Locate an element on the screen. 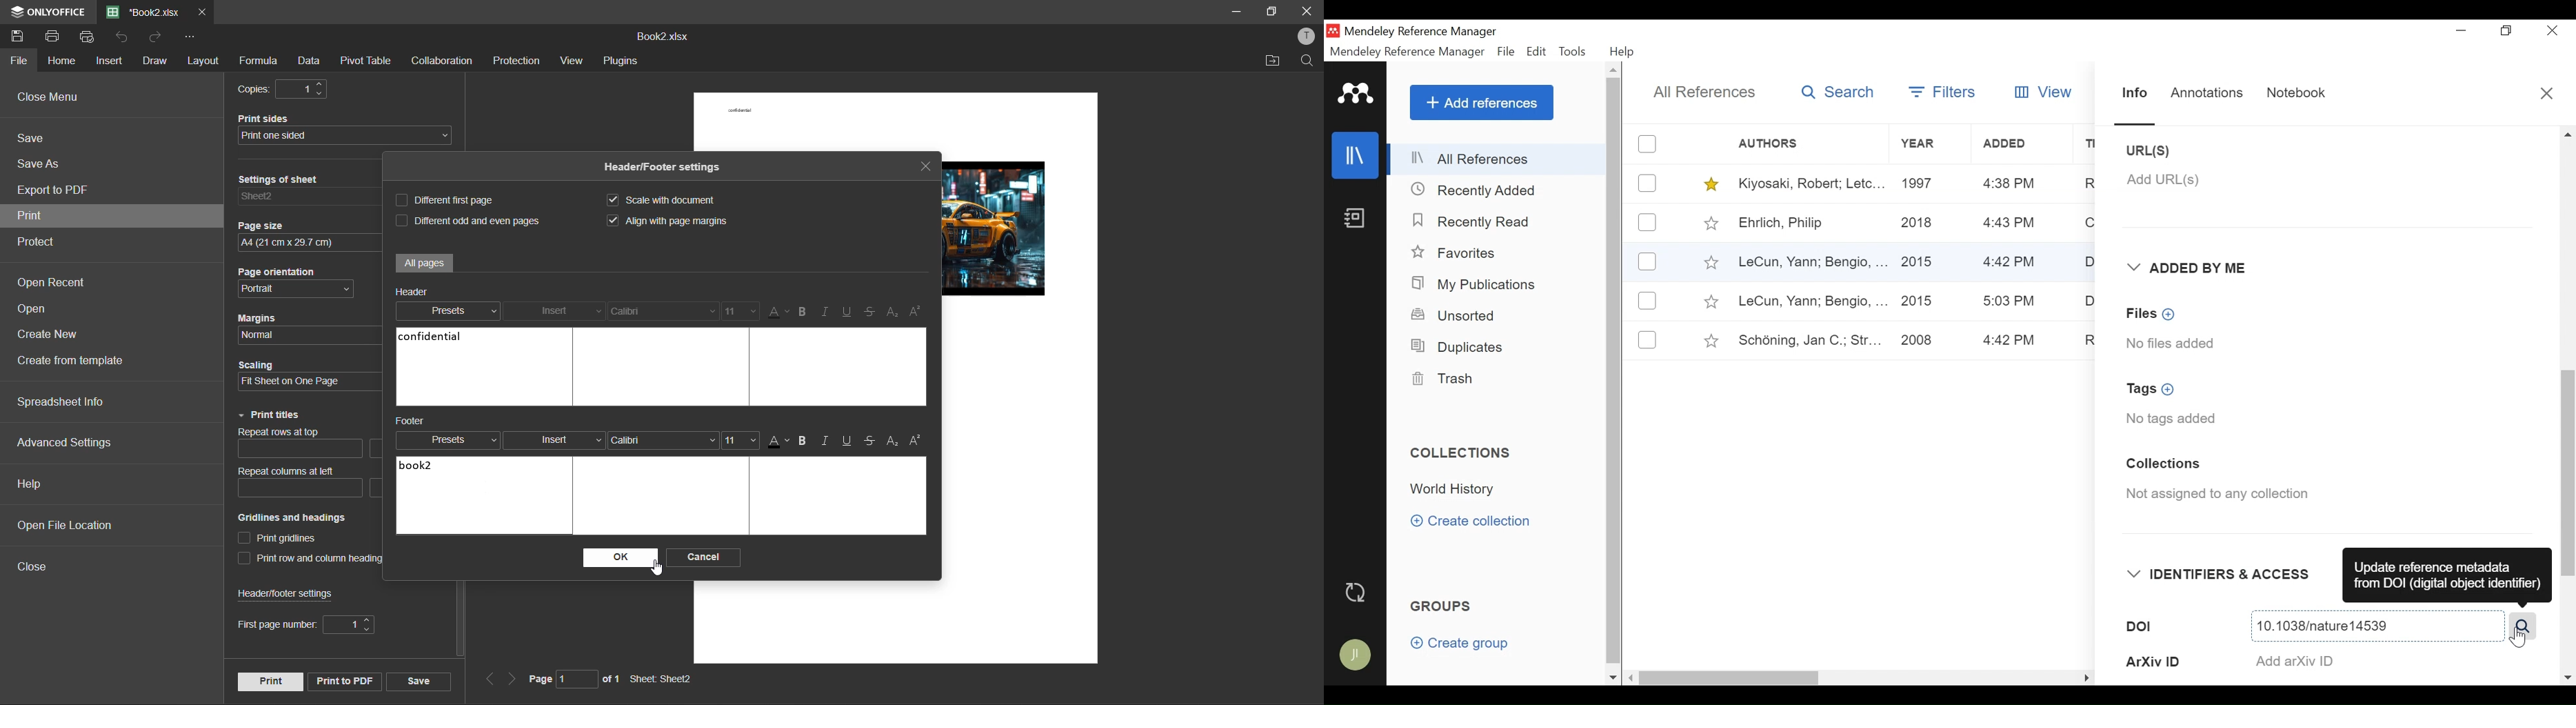  print to pdf is located at coordinates (345, 682).